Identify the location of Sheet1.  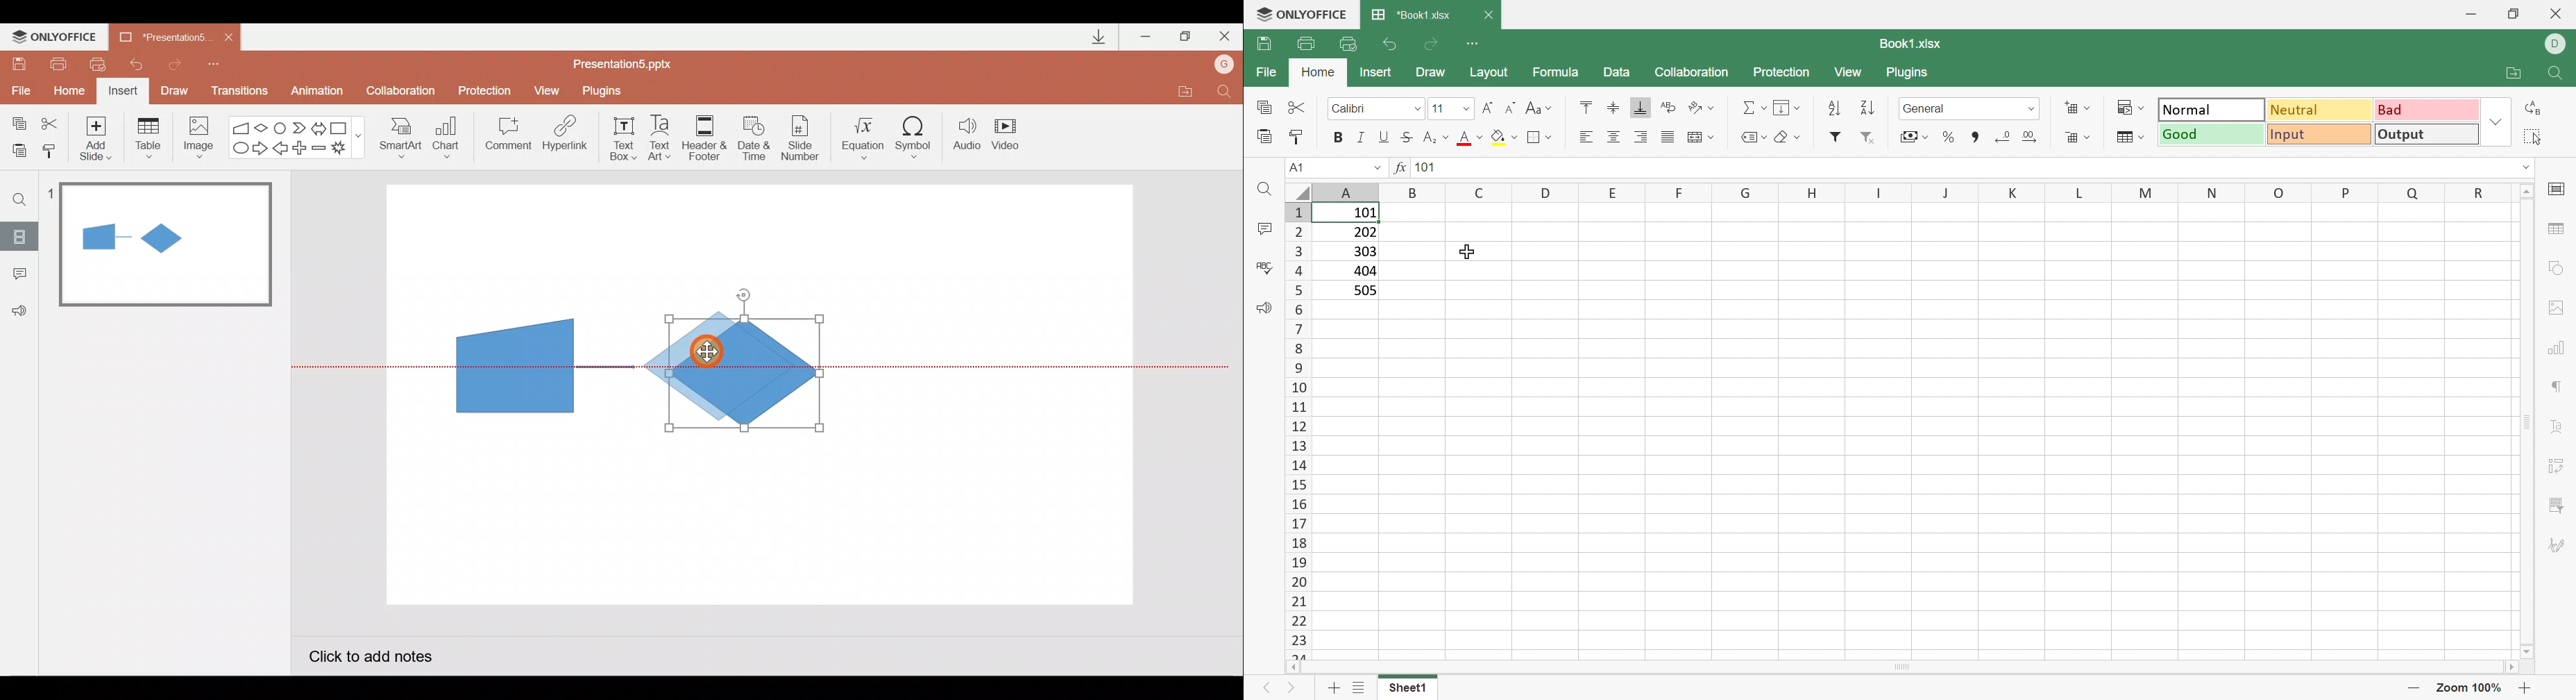
(1407, 688).